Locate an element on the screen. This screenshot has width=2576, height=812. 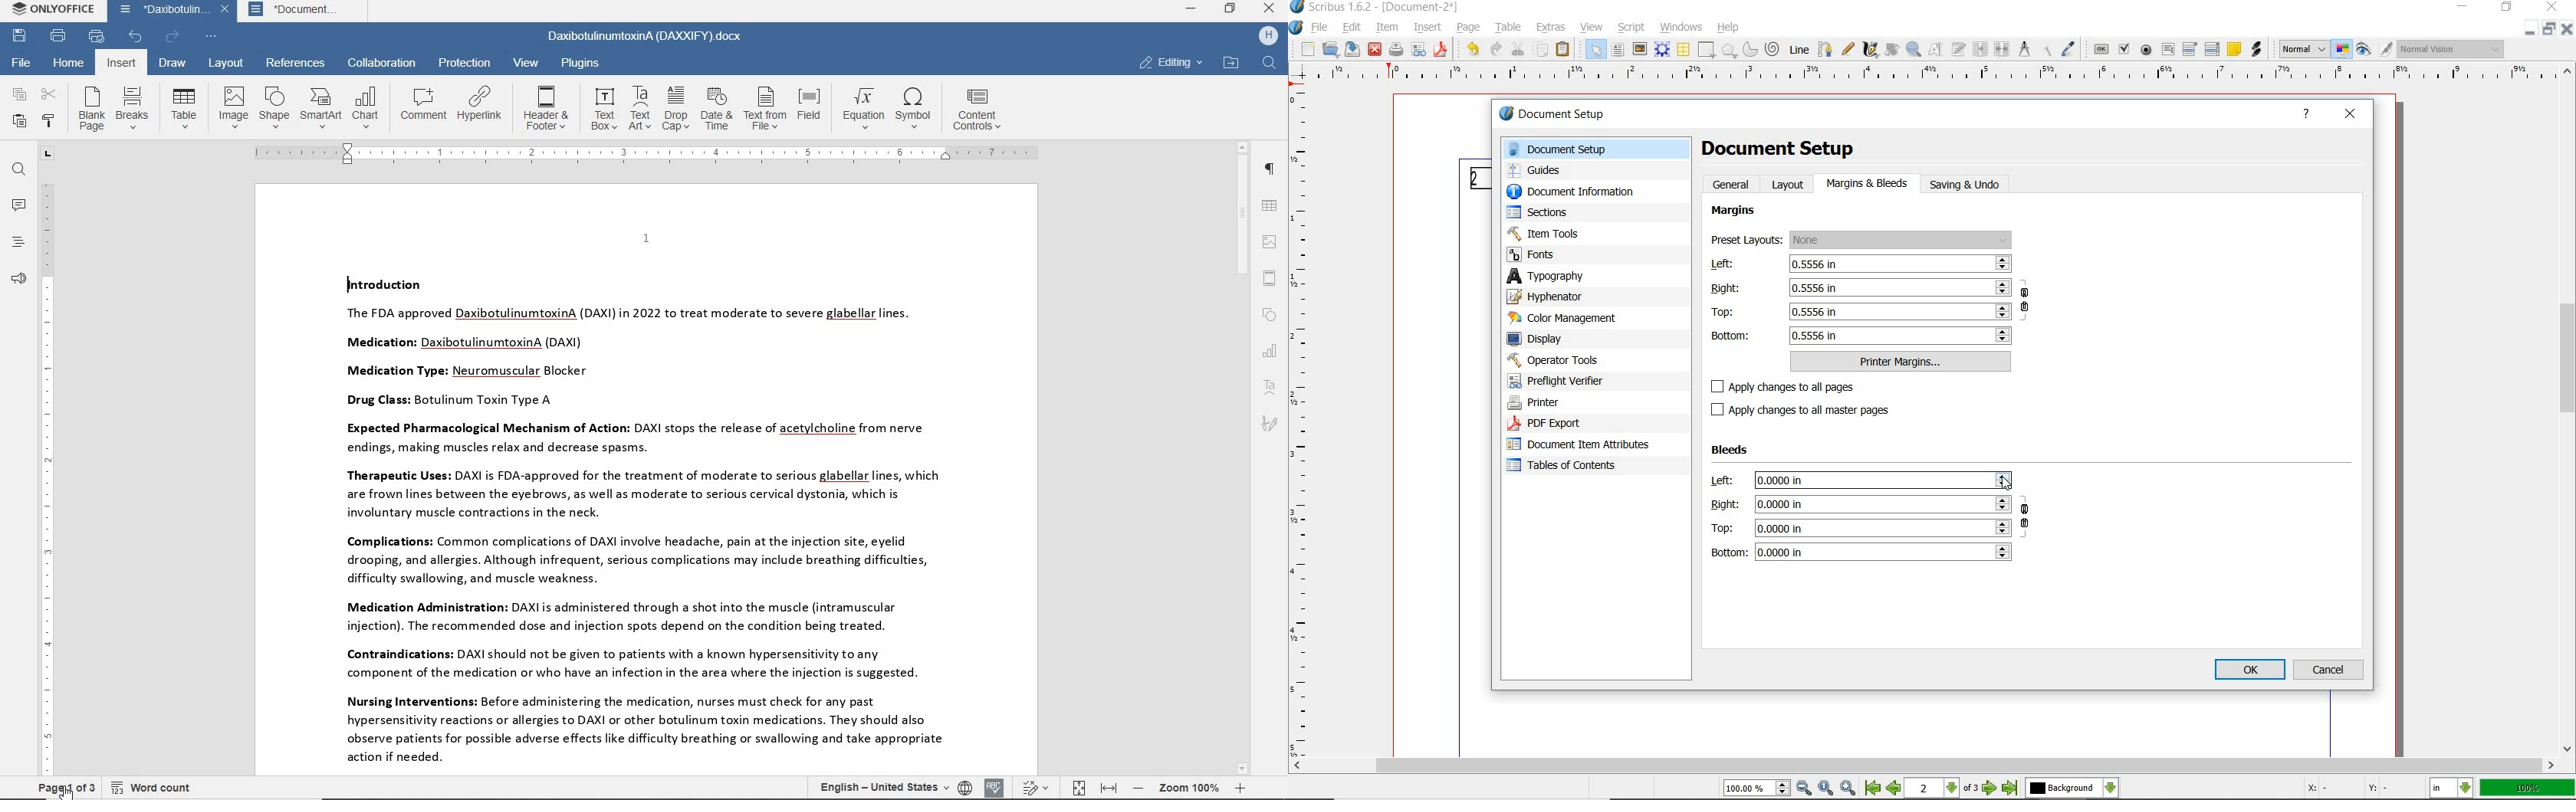
field is located at coordinates (810, 110).